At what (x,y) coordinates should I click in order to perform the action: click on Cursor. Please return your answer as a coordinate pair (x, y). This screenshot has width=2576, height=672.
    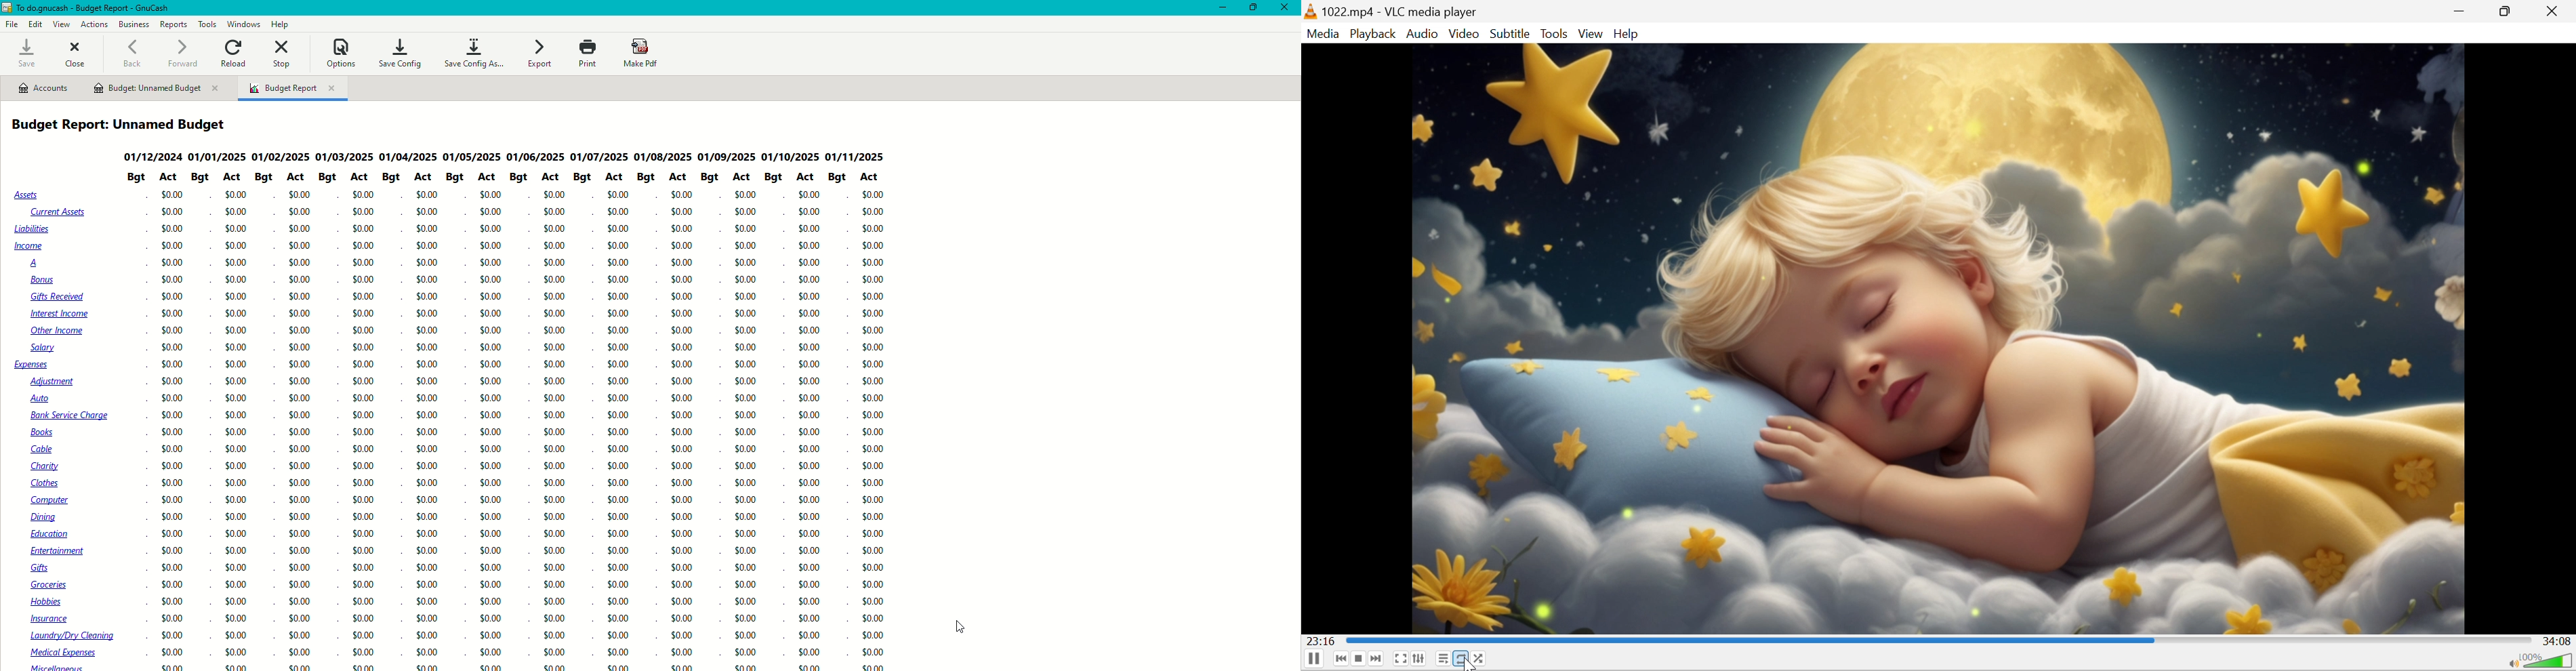
    Looking at the image, I should click on (957, 627).